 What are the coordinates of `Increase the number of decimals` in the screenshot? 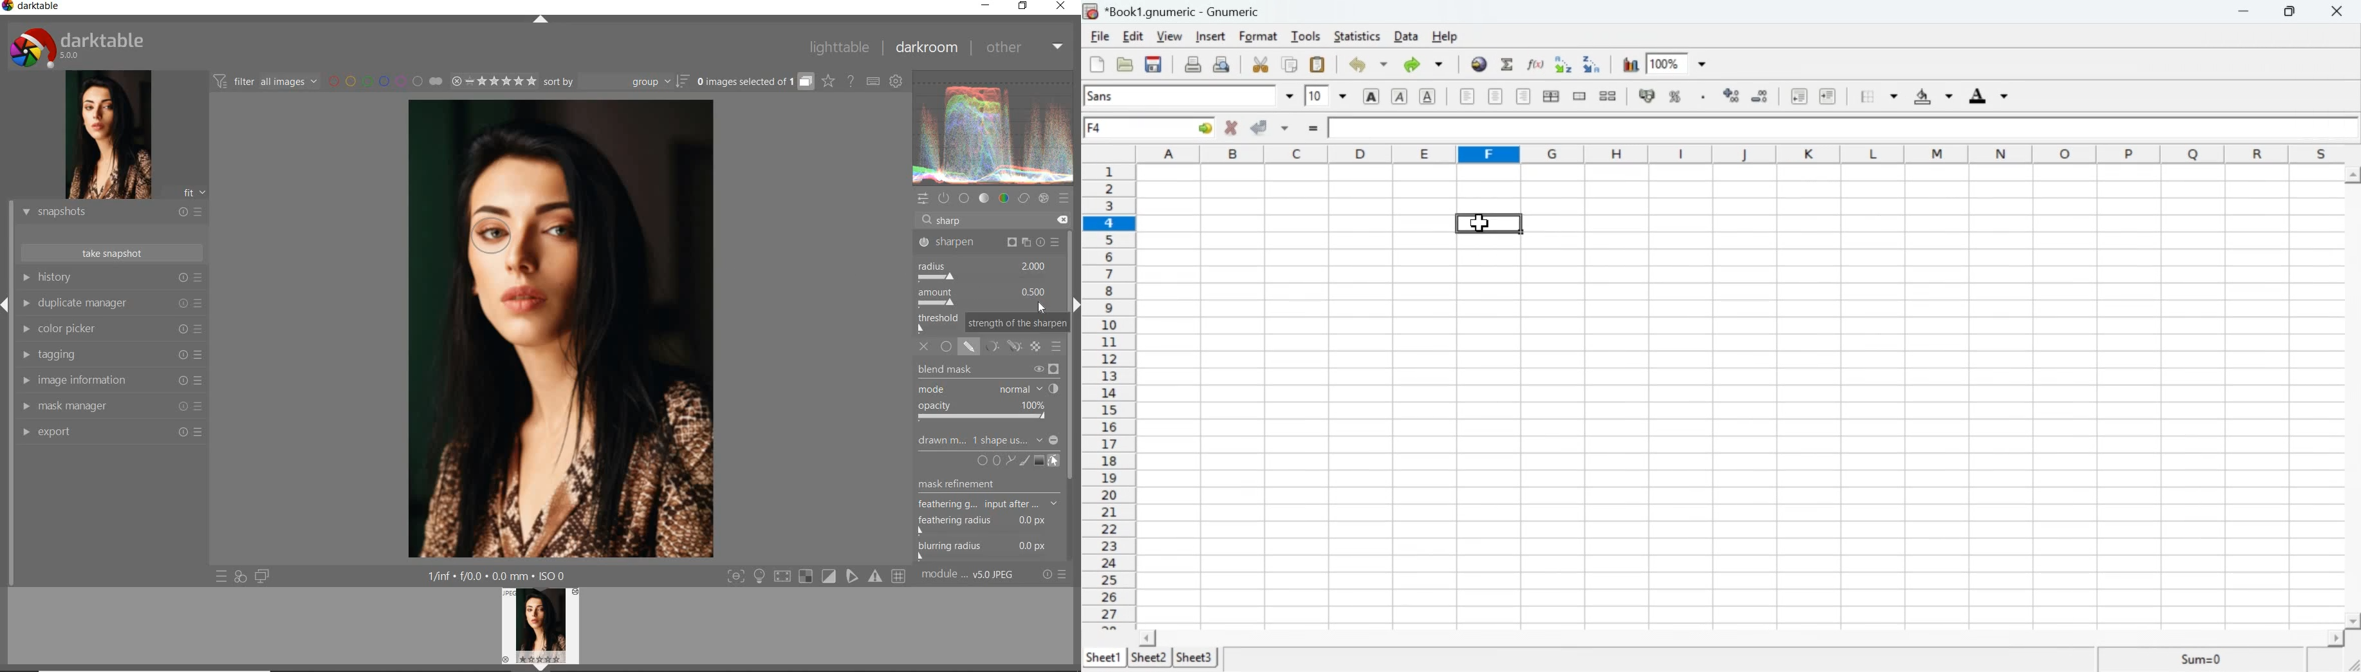 It's located at (1731, 94).